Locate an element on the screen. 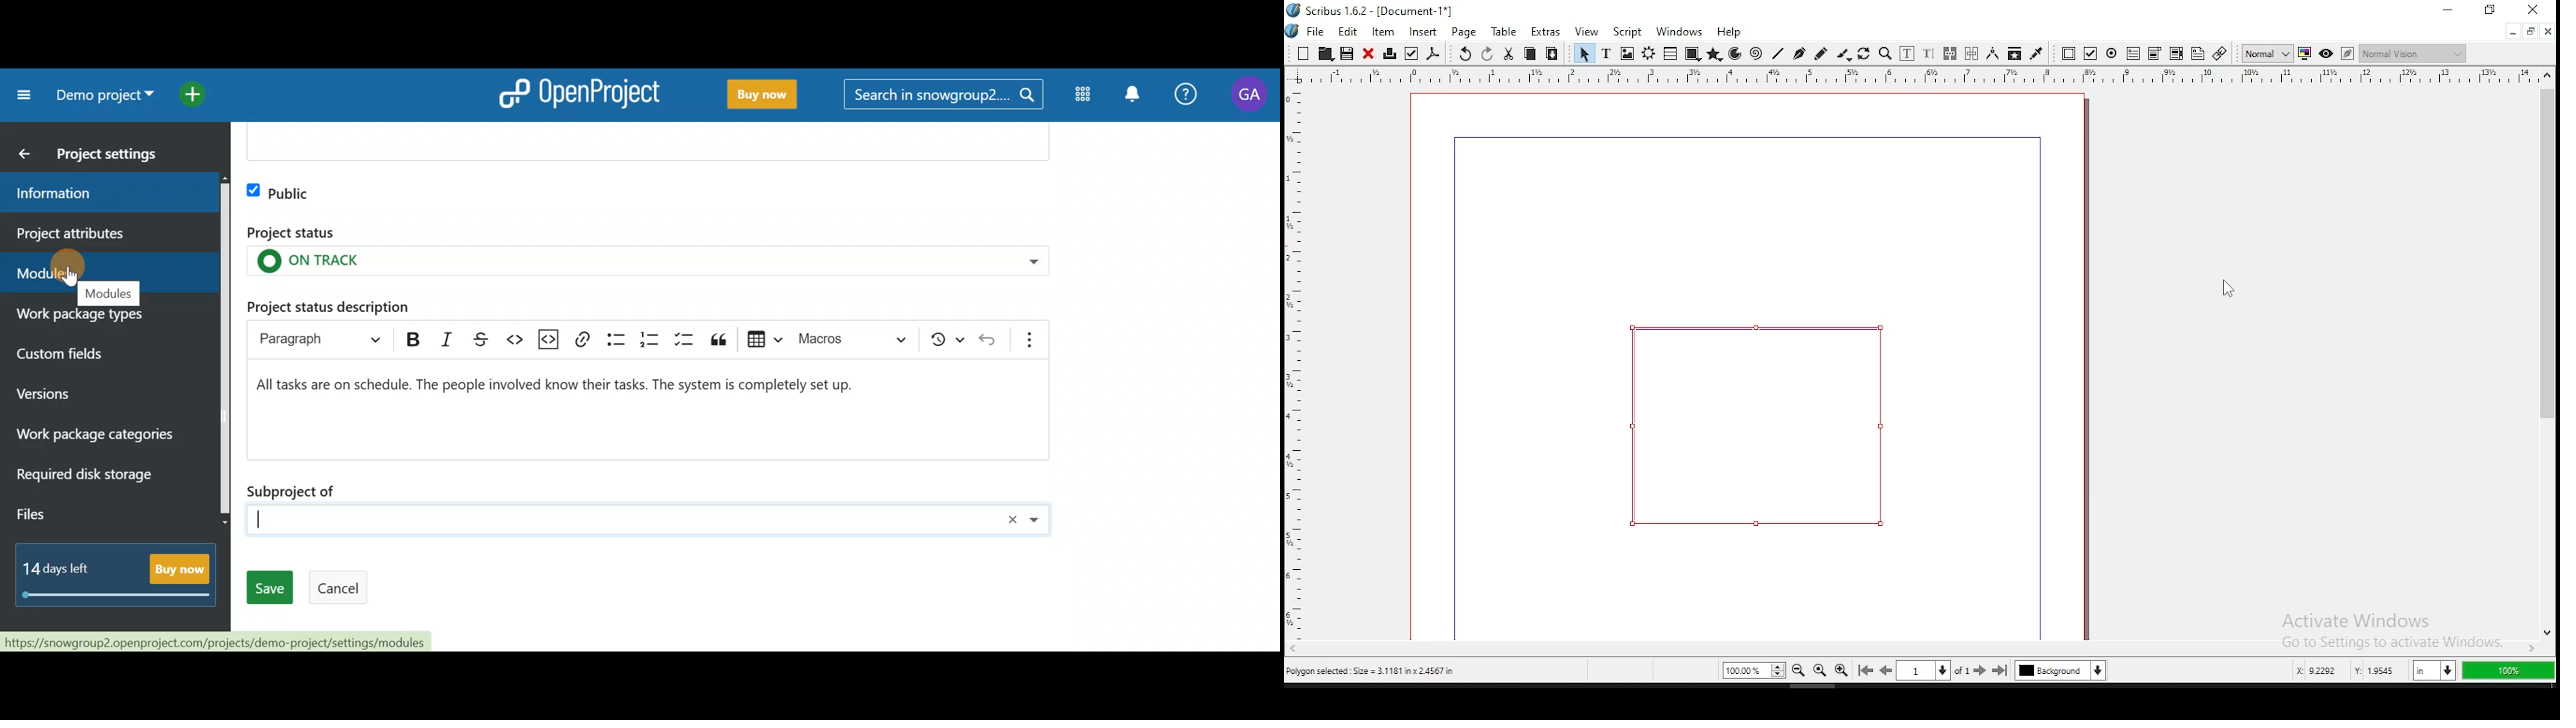 The image size is (2576, 728). zoom in or out is located at coordinates (1885, 54).